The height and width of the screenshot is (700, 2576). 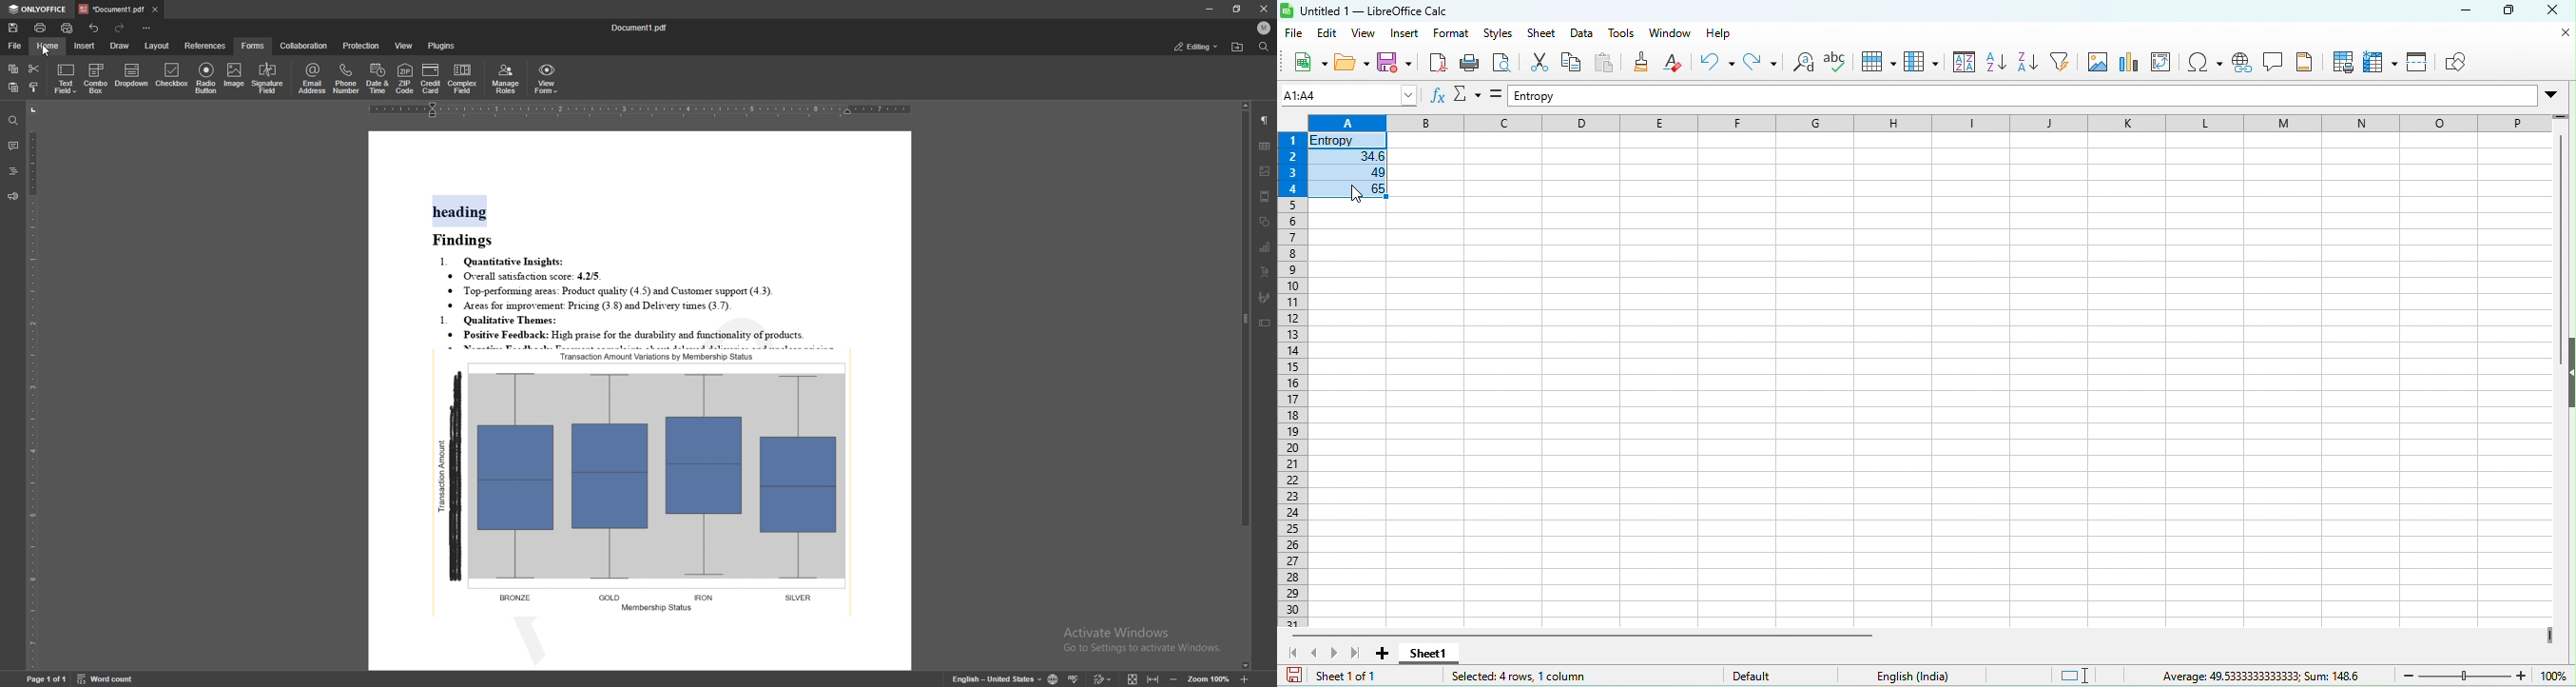 I want to click on copy style, so click(x=35, y=87).